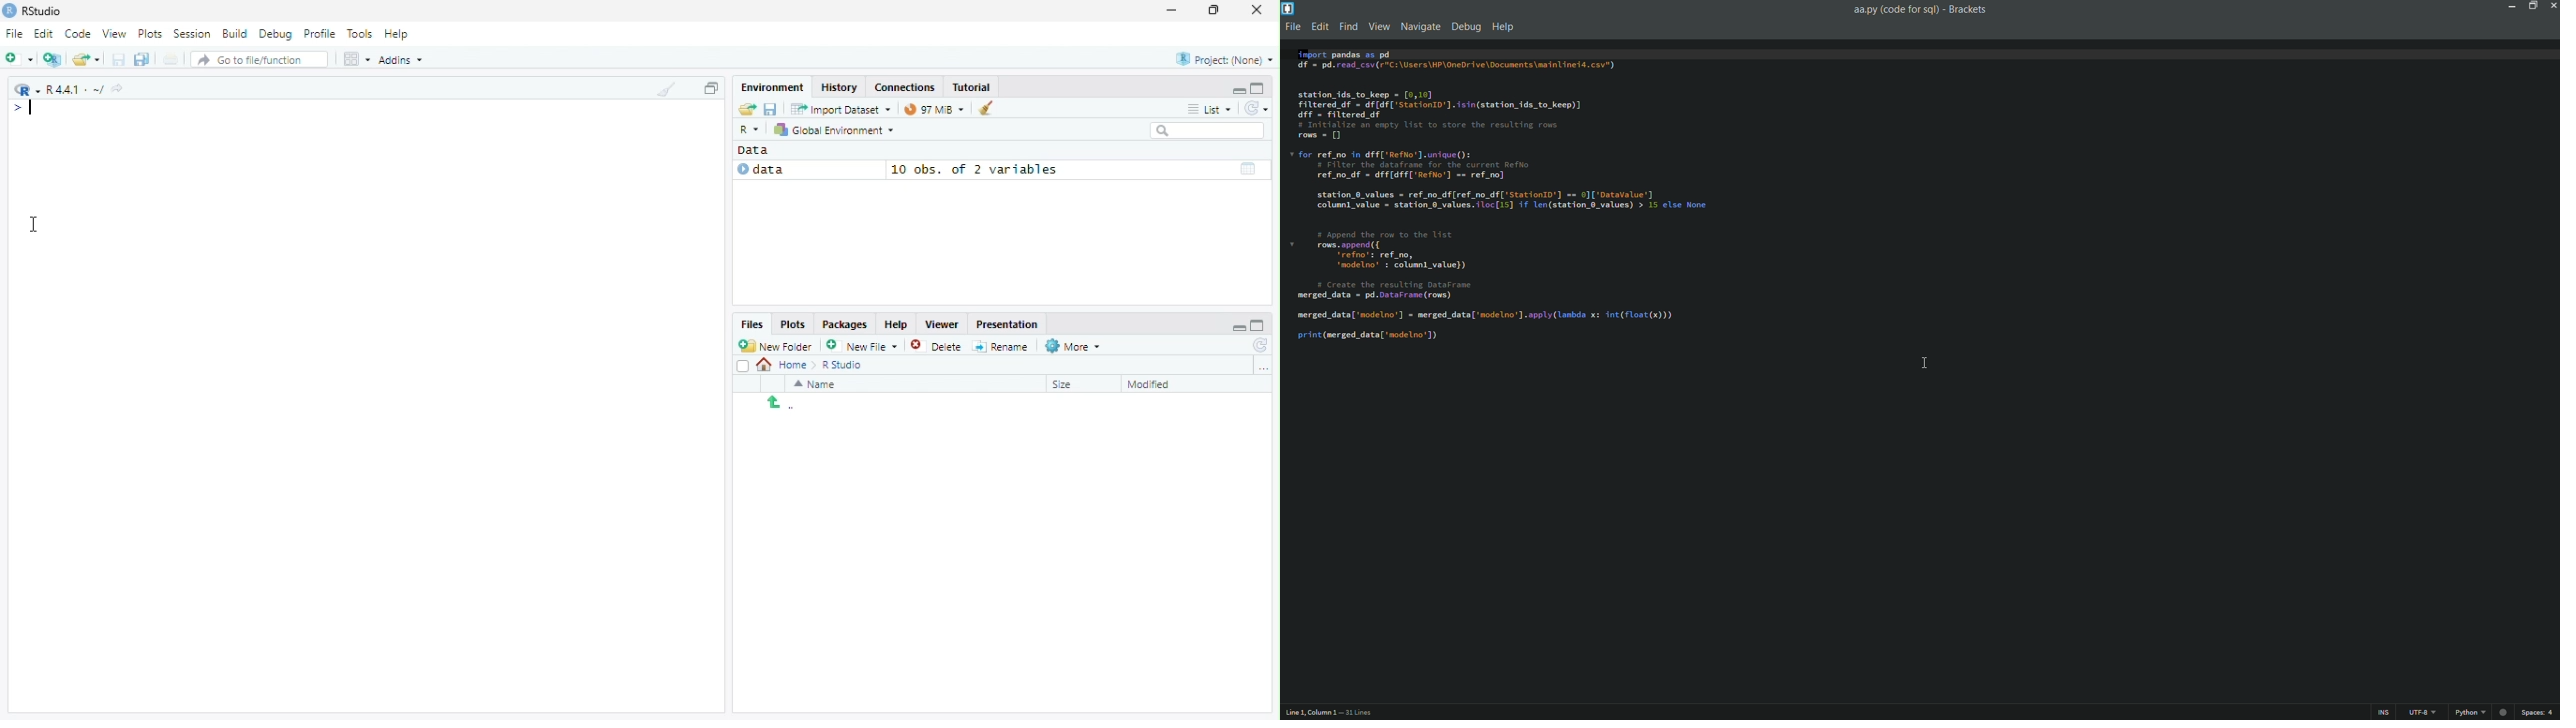 This screenshot has width=2576, height=728. Describe the element at coordinates (120, 88) in the screenshot. I see `View current working directory` at that location.